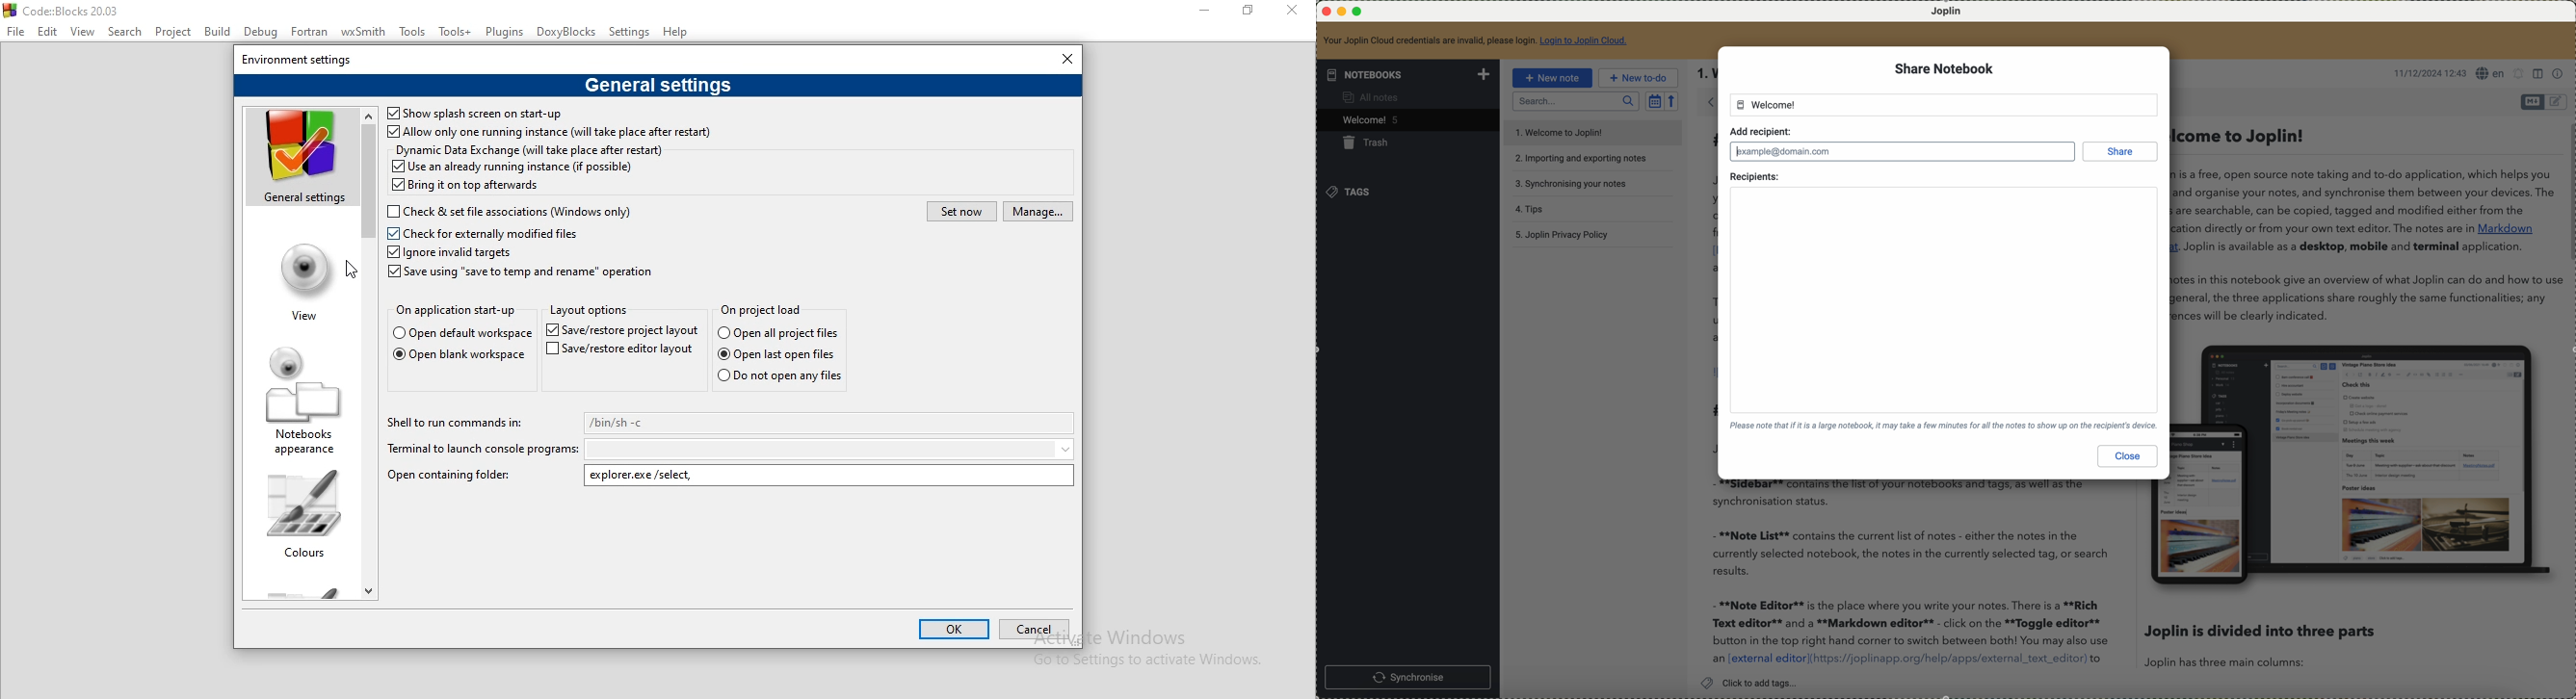 The image size is (2576, 700). Describe the element at coordinates (1033, 631) in the screenshot. I see `cancel` at that location.